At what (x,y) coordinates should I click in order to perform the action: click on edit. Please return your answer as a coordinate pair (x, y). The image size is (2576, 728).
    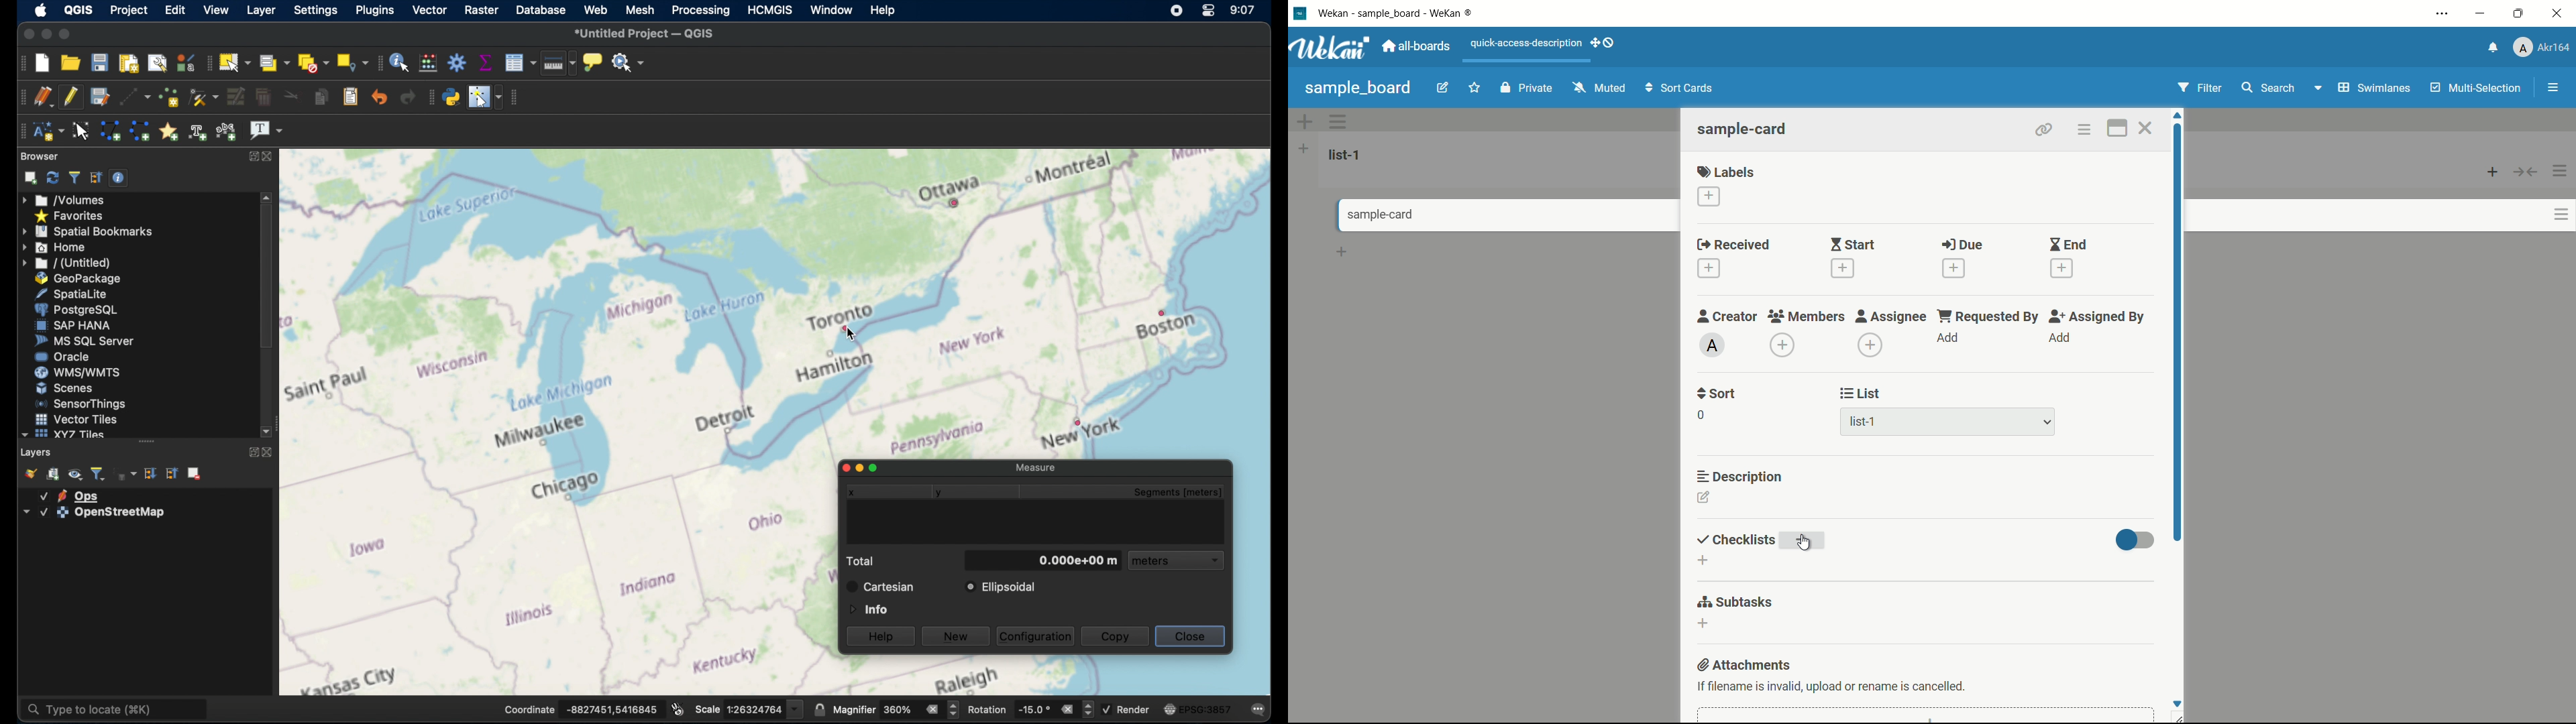
    Looking at the image, I should click on (174, 10).